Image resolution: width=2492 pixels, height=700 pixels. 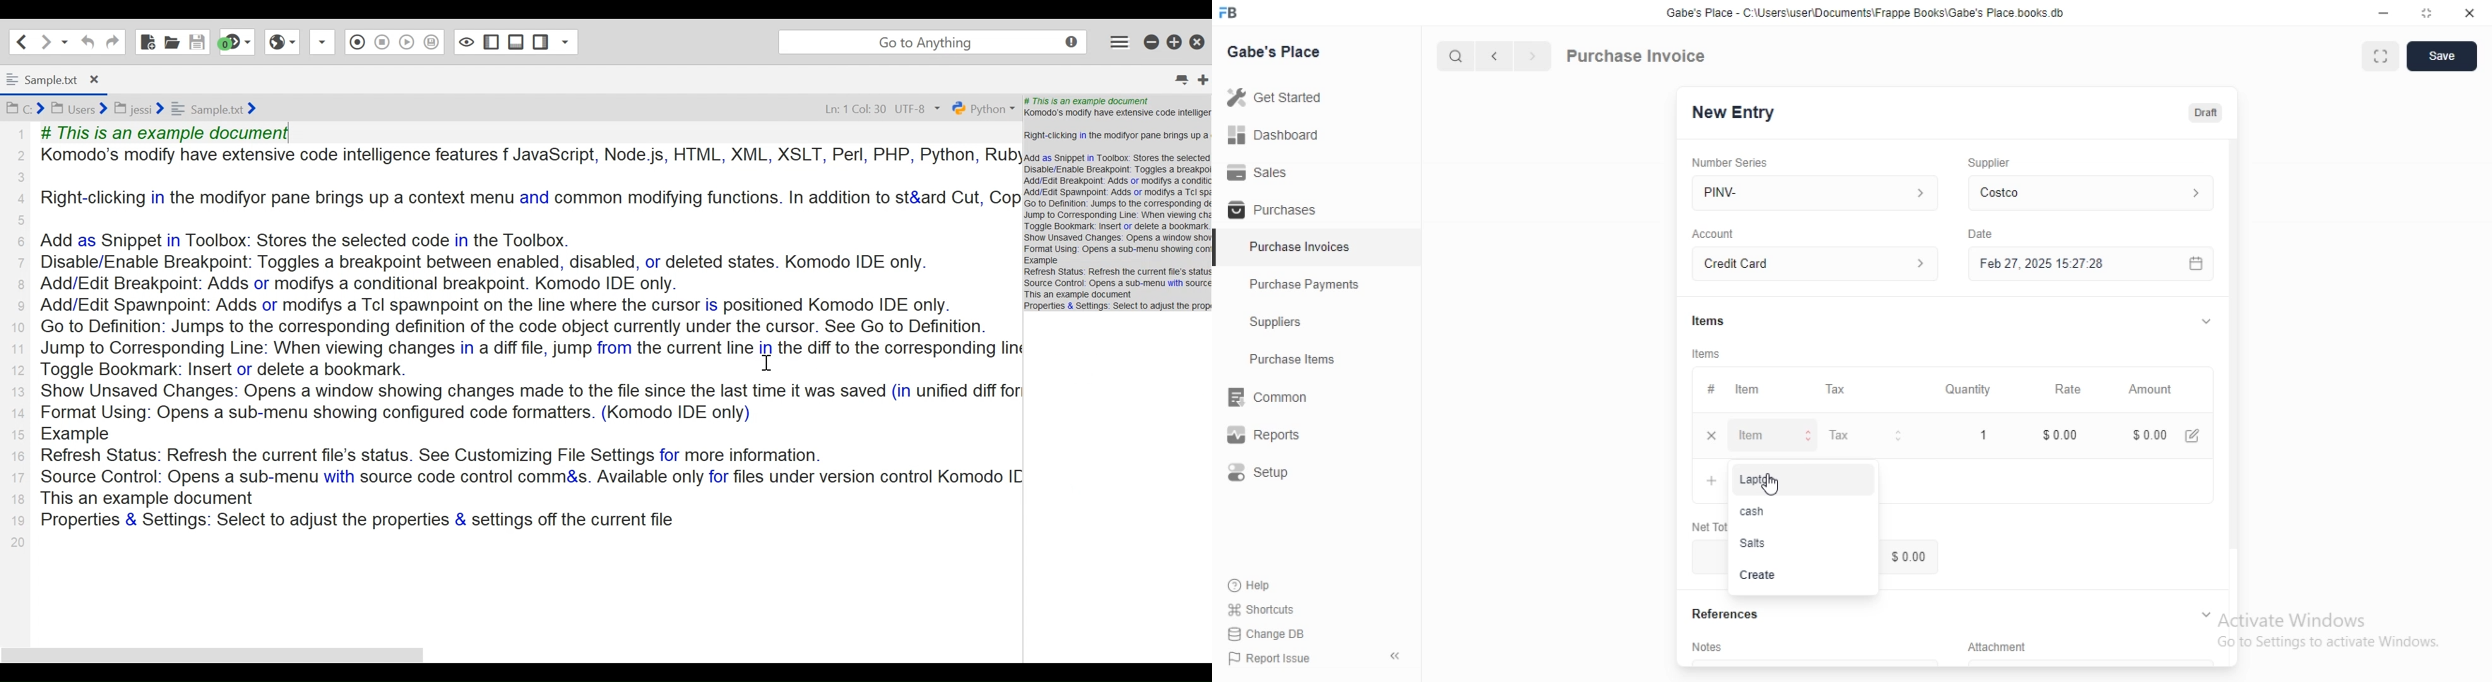 What do you see at coordinates (1804, 480) in the screenshot?
I see `Laptop` at bounding box center [1804, 480].